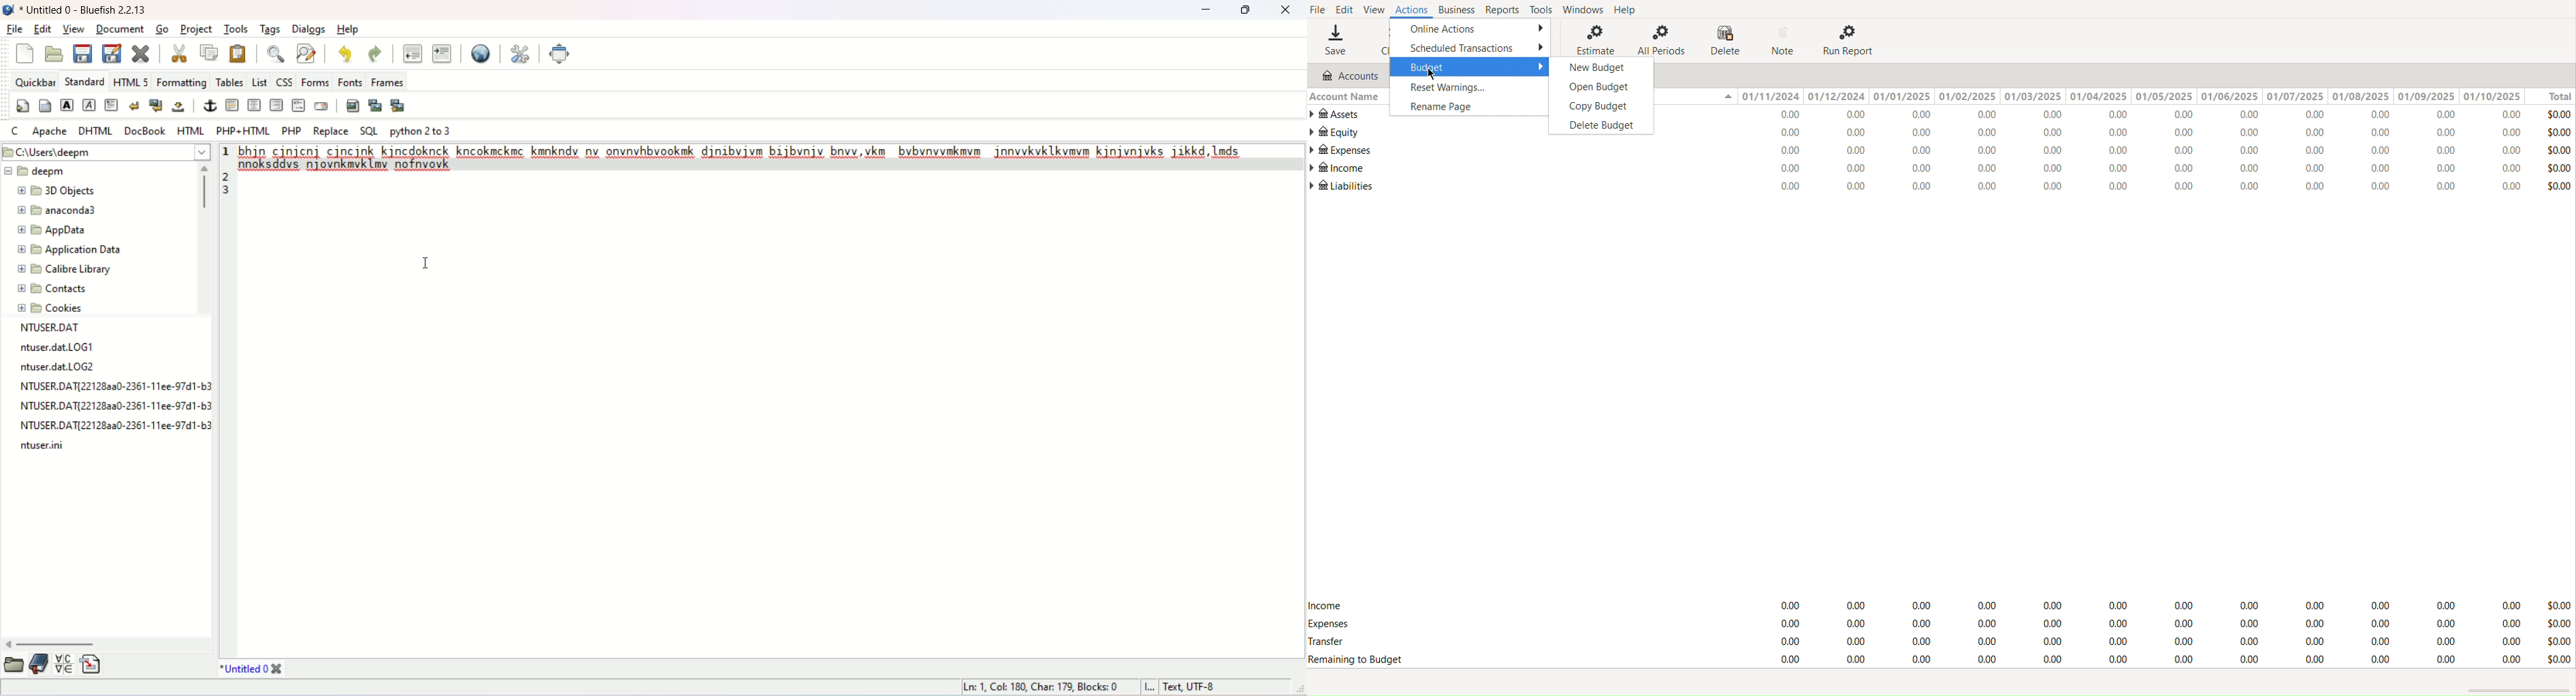  What do you see at coordinates (233, 80) in the screenshot?
I see `tables` at bounding box center [233, 80].